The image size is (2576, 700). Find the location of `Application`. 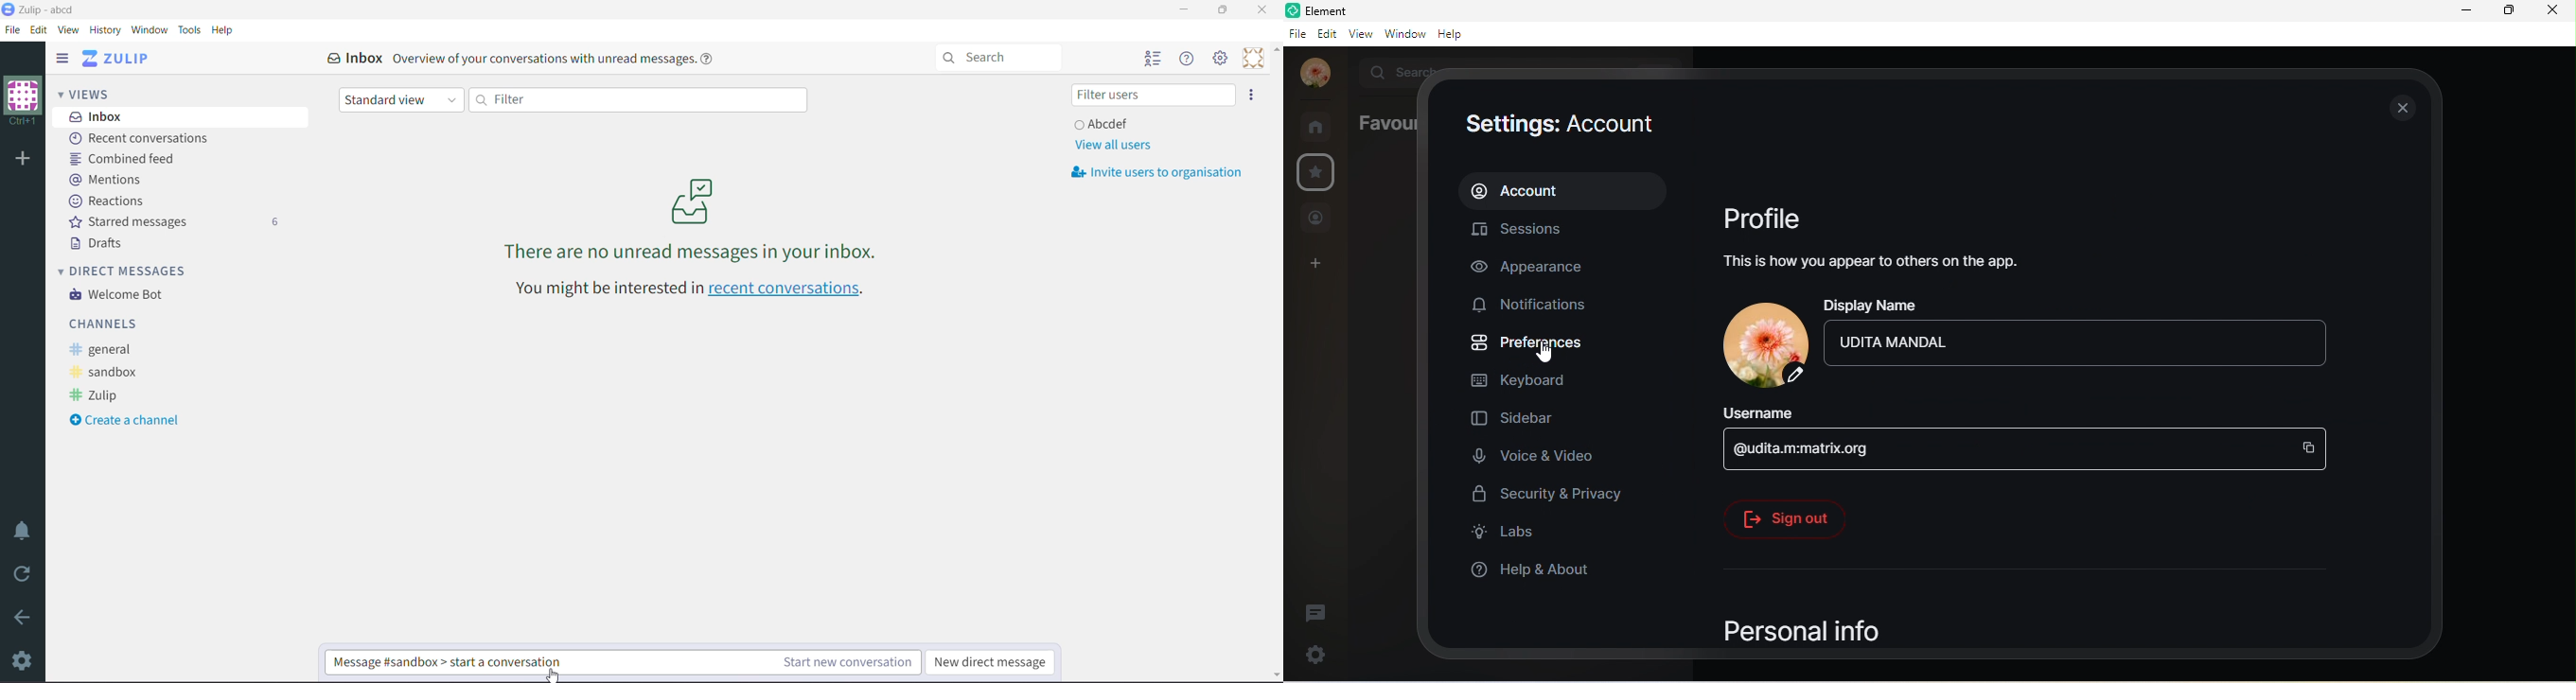

Application is located at coordinates (120, 58).